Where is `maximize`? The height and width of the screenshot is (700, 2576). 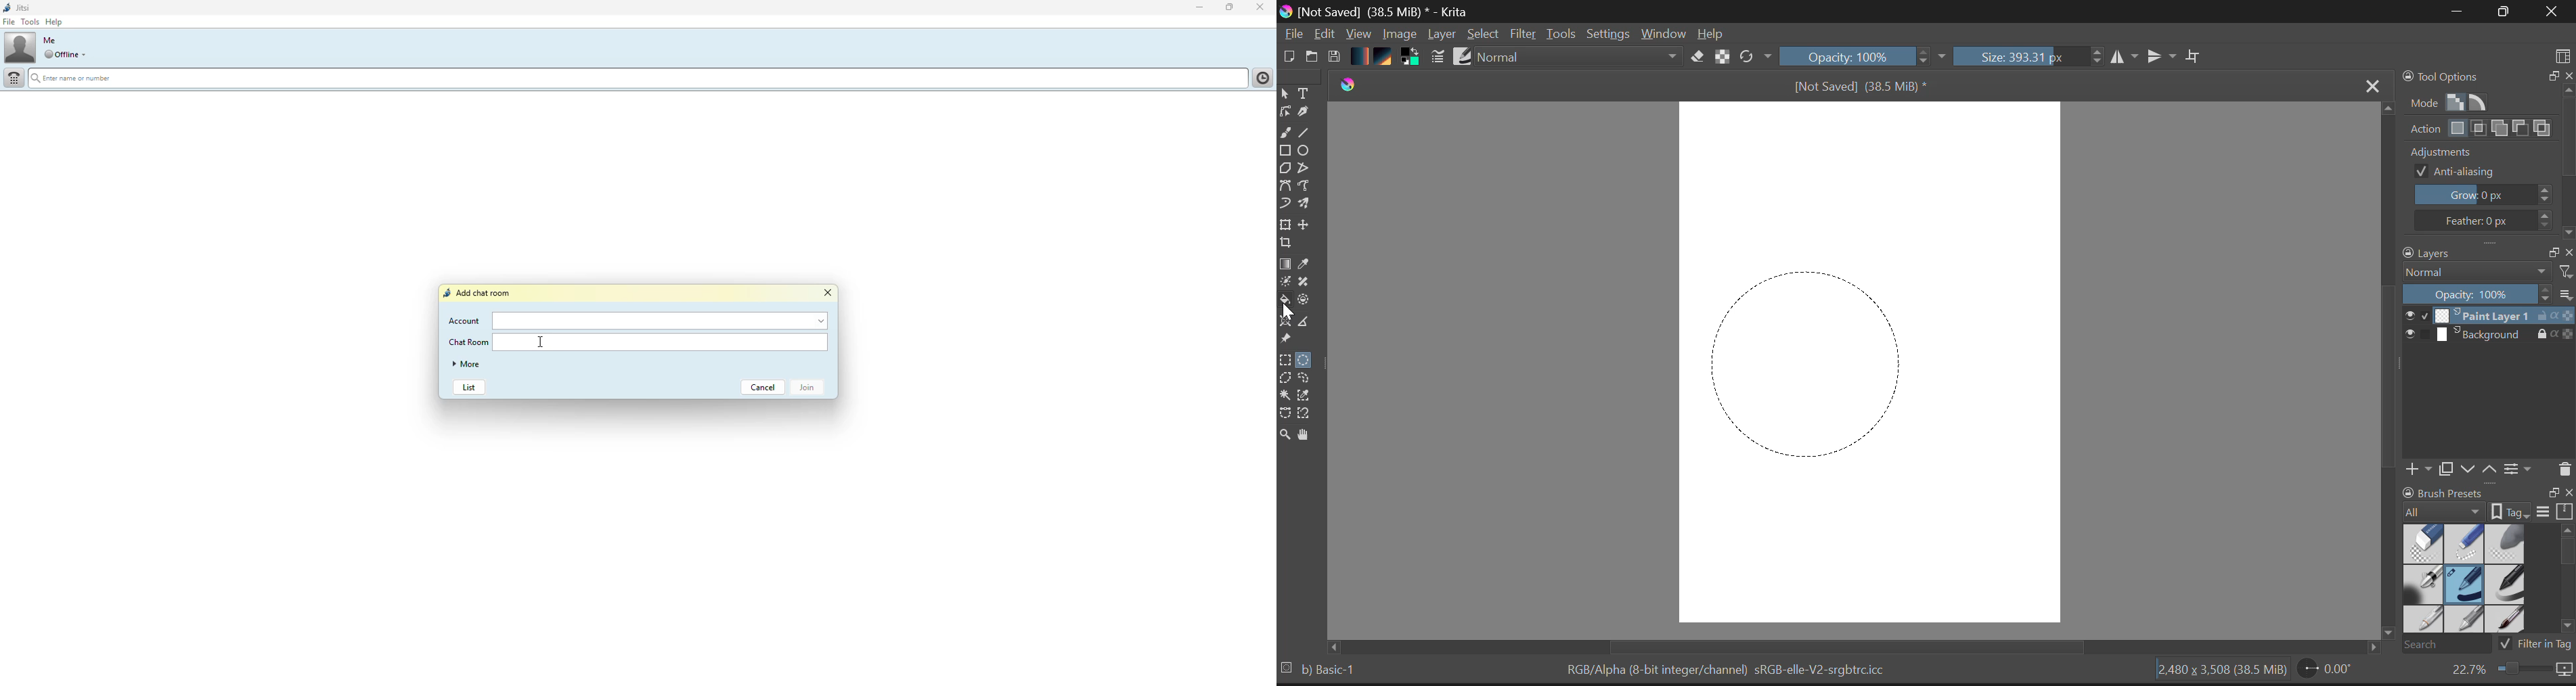
maximize is located at coordinates (1229, 8).